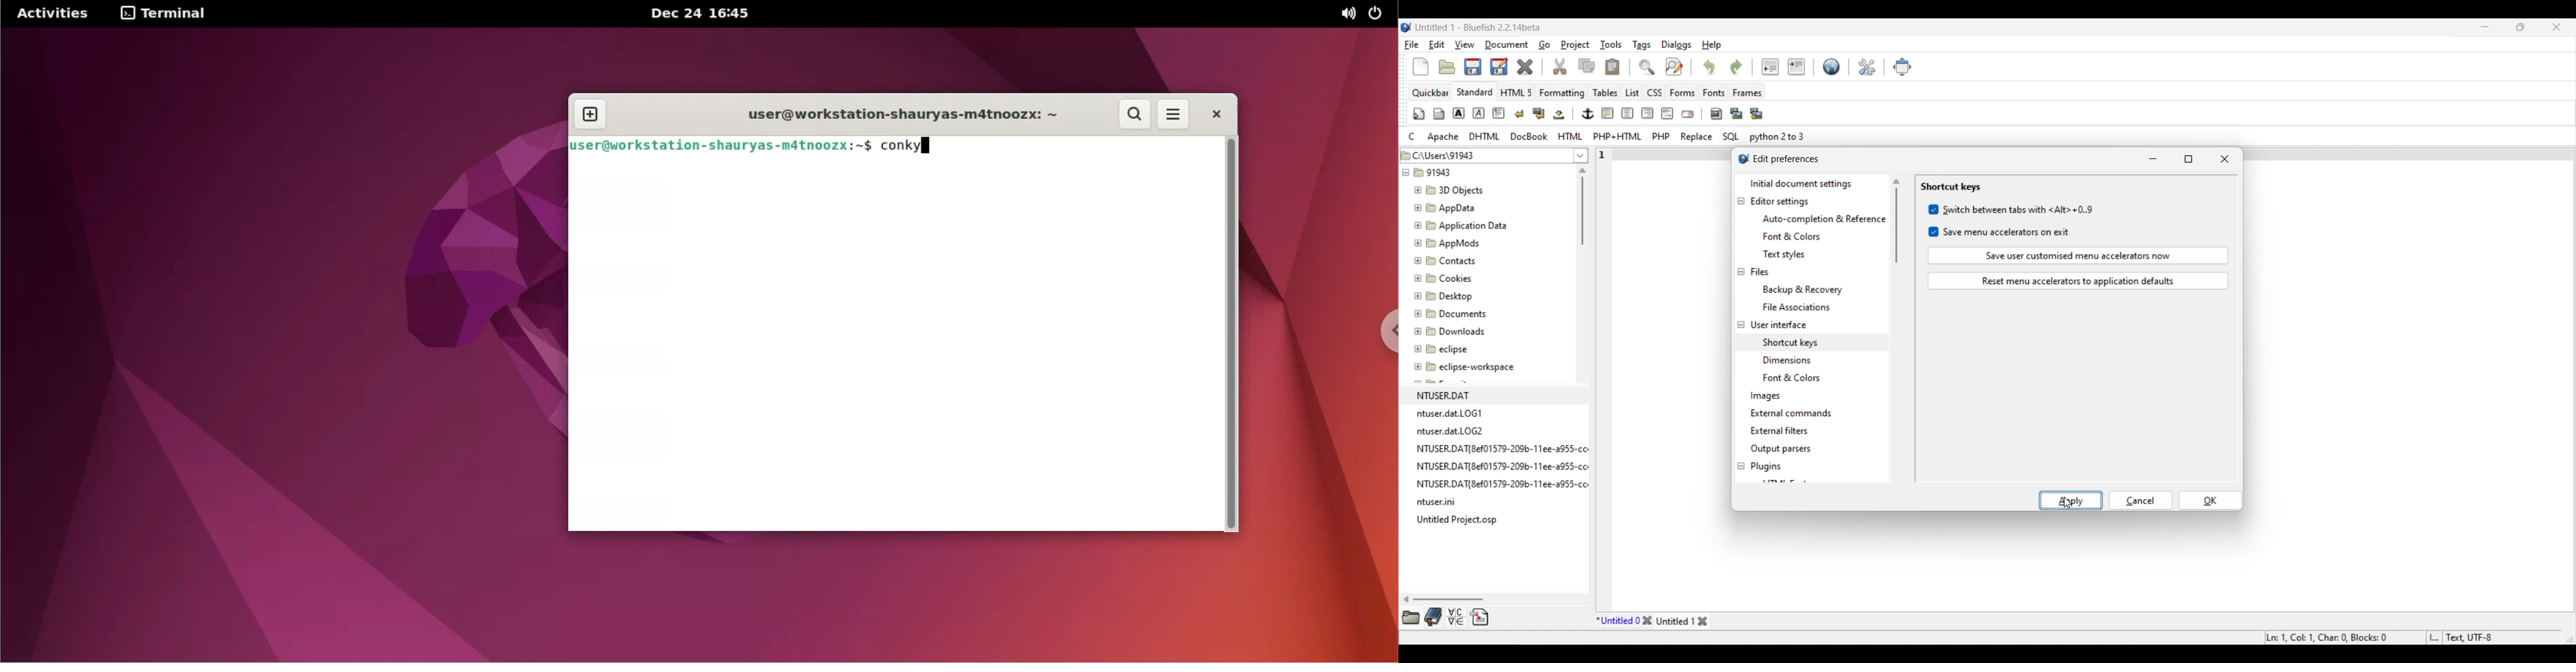 This screenshot has height=672, width=2576. What do you see at coordinates (1604, 152) in the screenshot?
I see `1` at bounding box center [1604, 152].